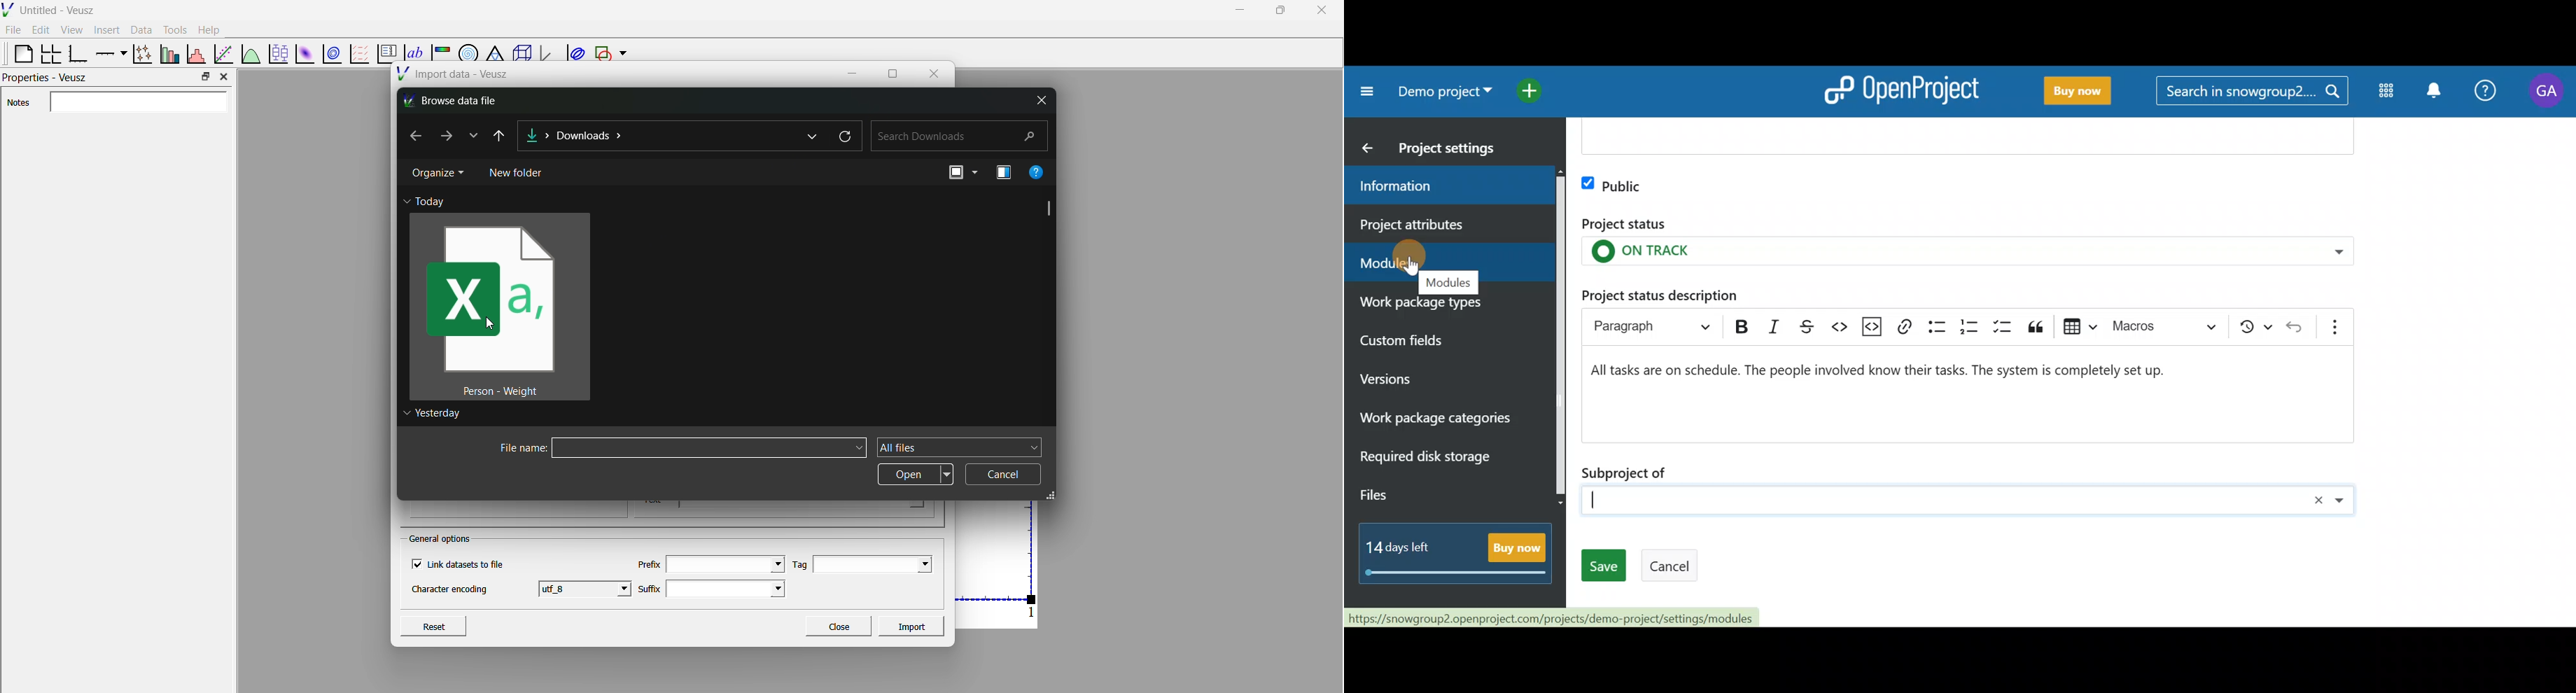 This screenshot has height=700, width=2576. I want to click on dropdown, so click(475, 136).